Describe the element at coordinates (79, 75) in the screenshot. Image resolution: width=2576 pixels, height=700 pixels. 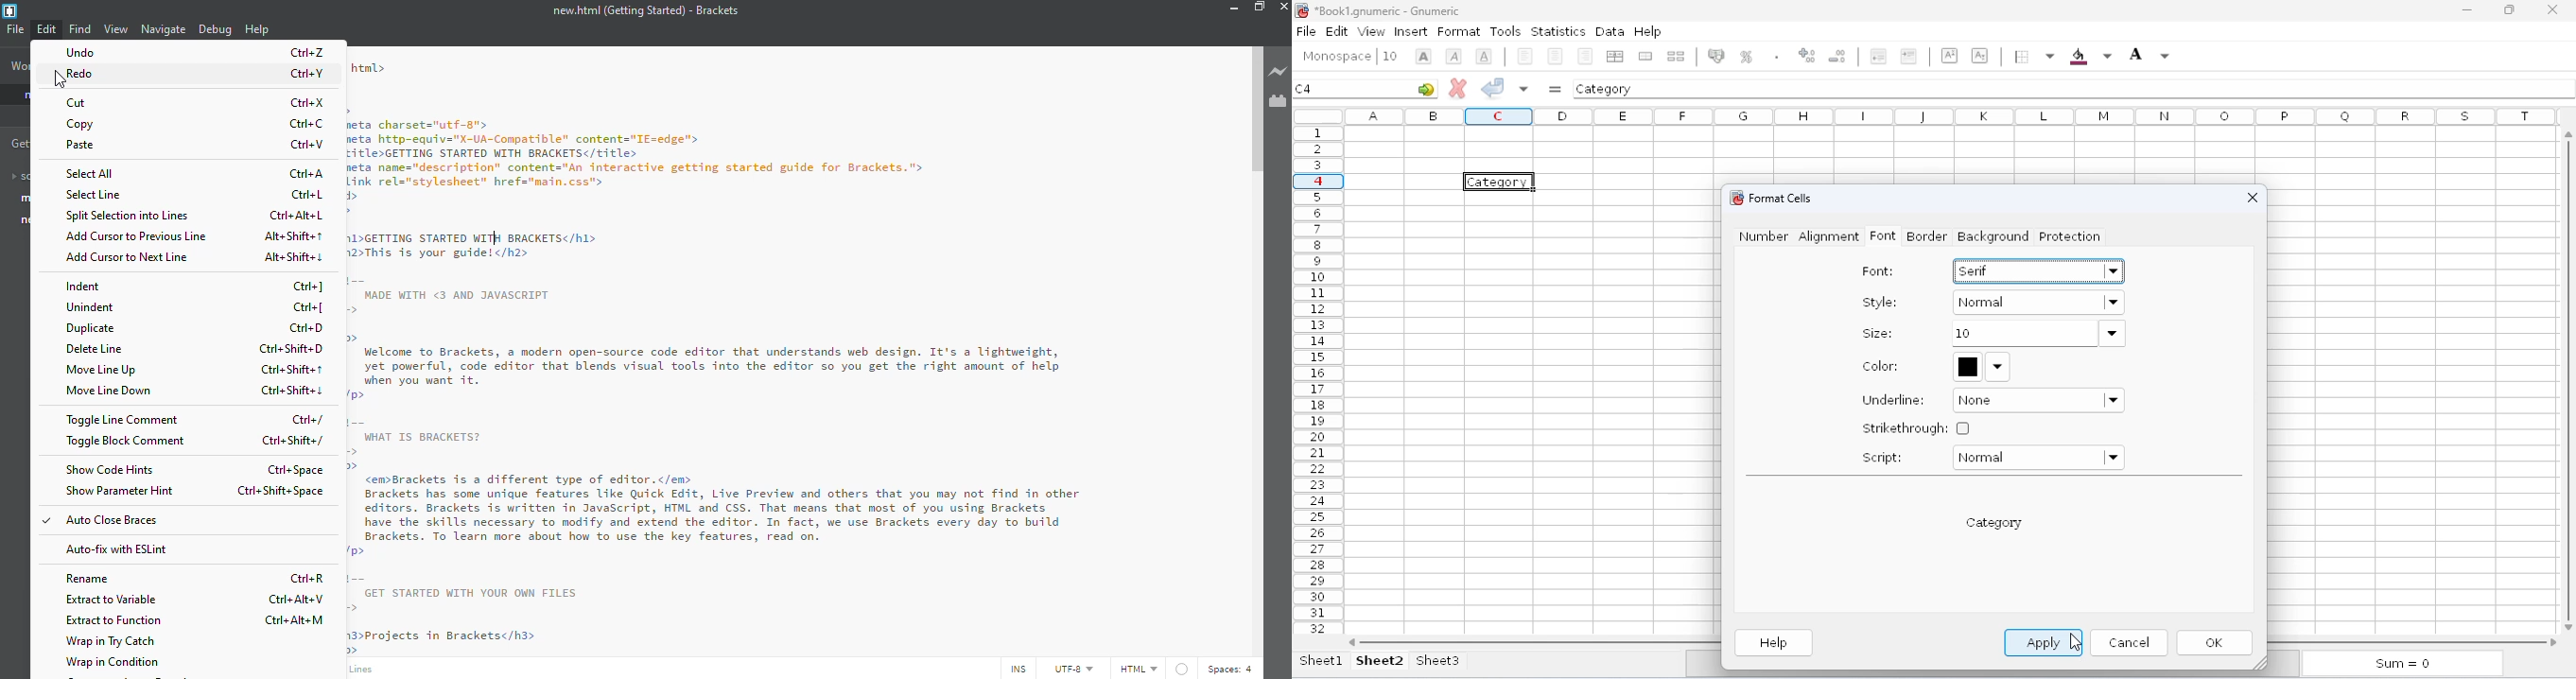
I see `redo` at that location.